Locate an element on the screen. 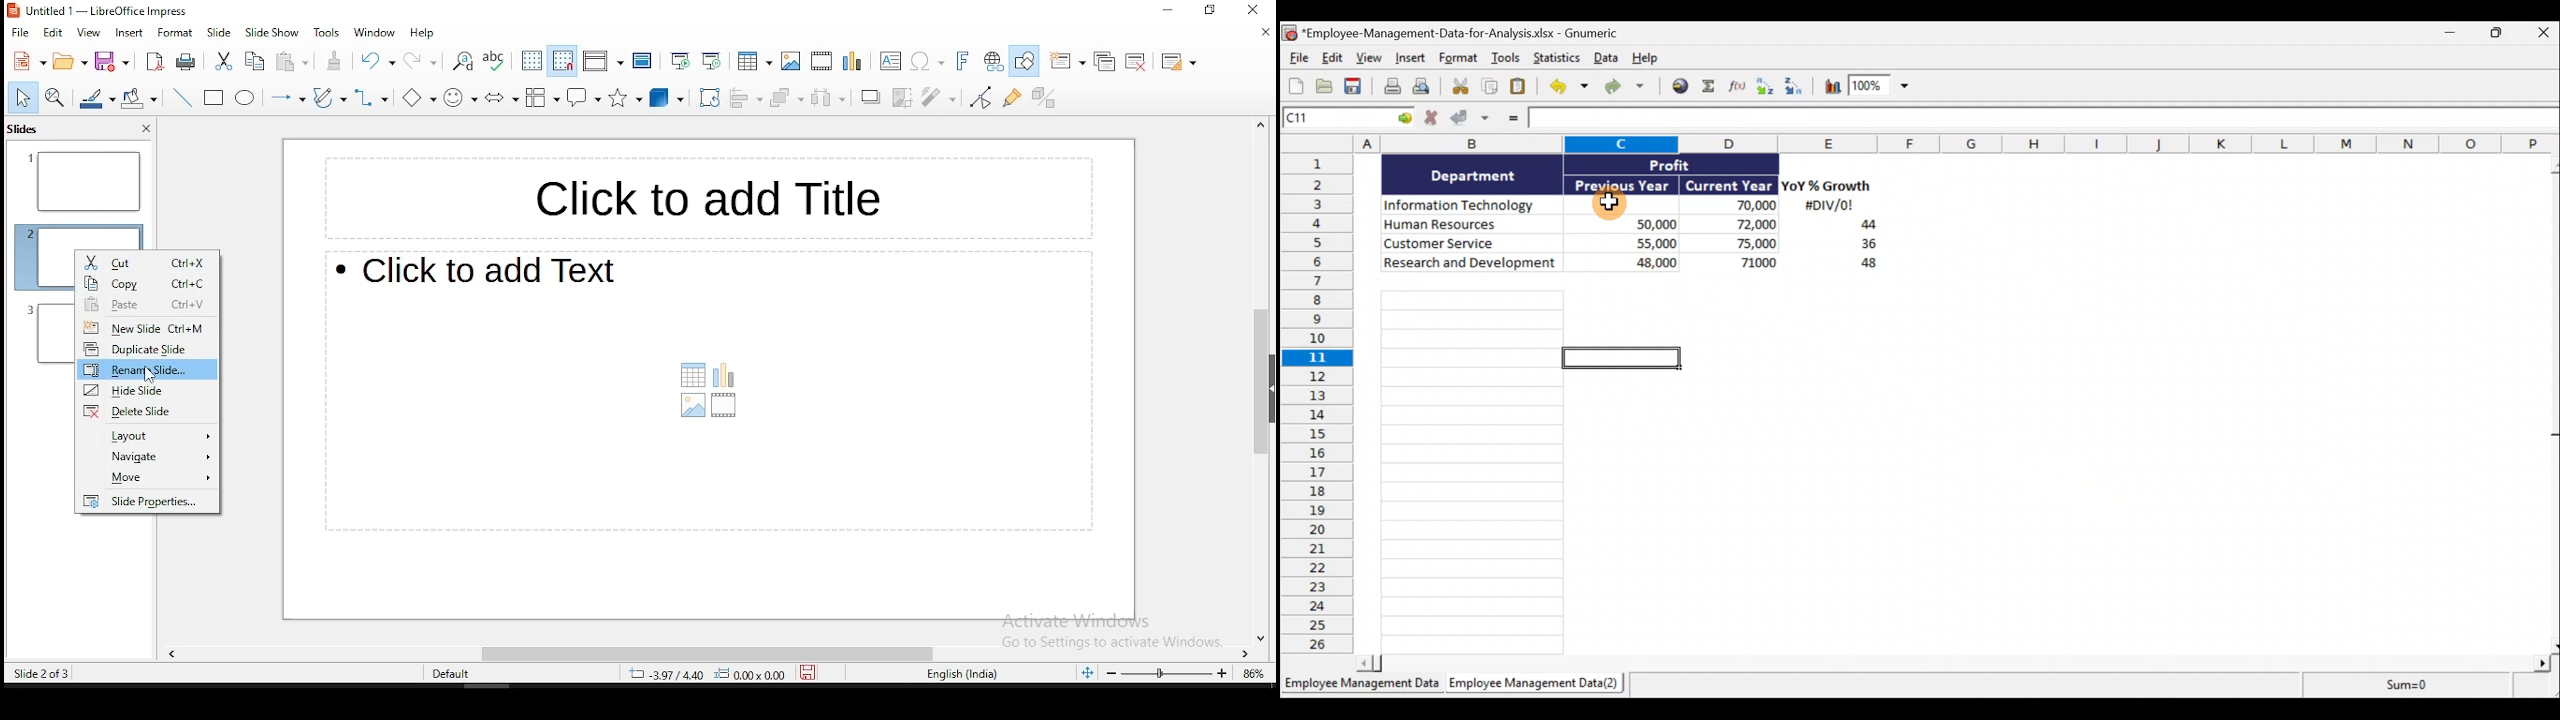 This screenshot has width=2576, height=728. 72,000 is located at coordinates (1735, 225).